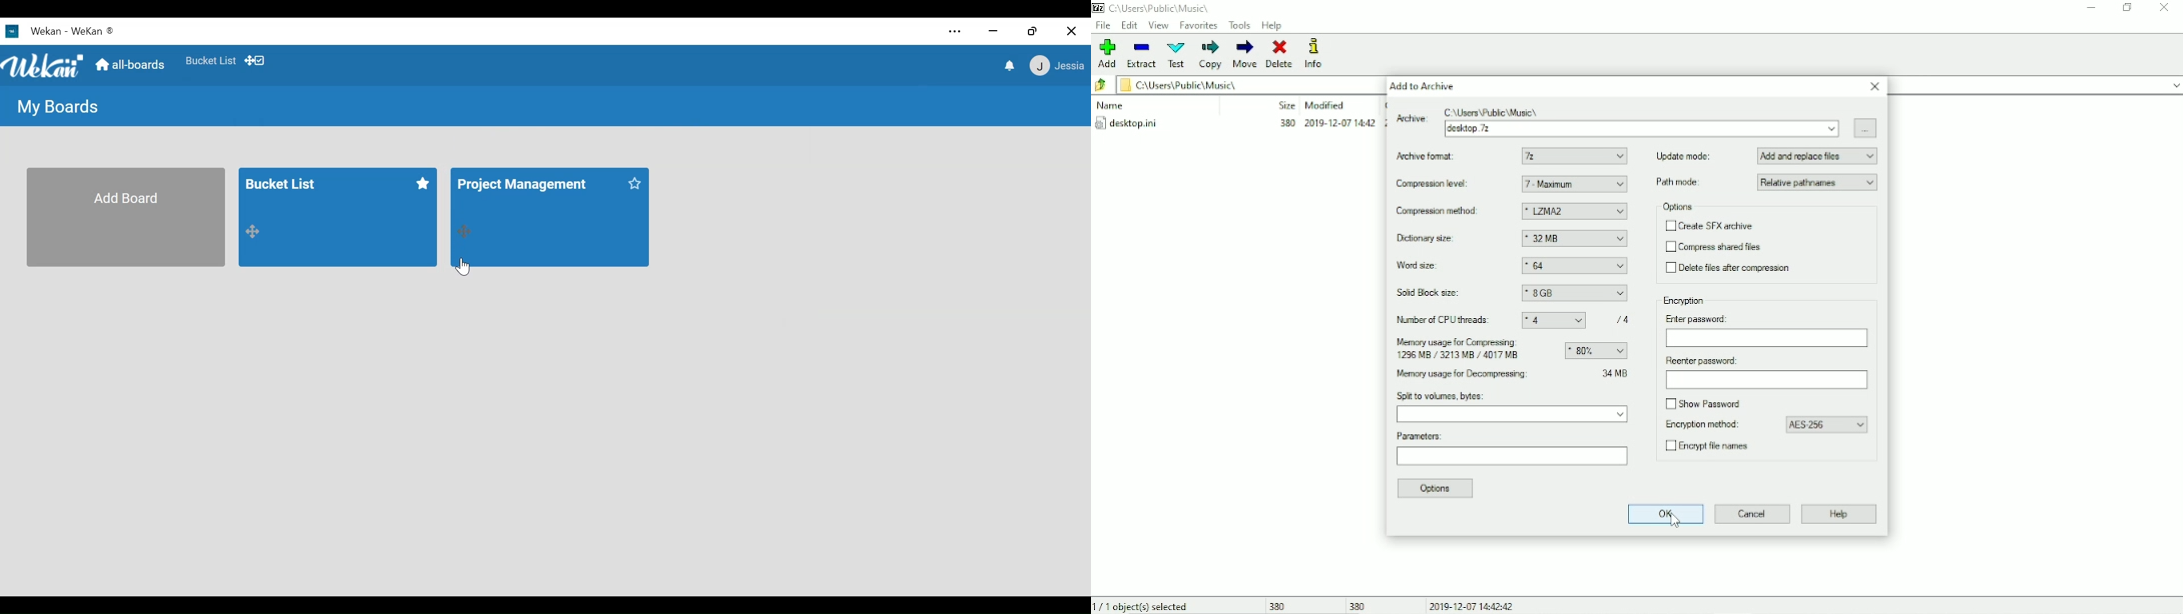  I want to click on Relative pathnames, so click(1818, 182).